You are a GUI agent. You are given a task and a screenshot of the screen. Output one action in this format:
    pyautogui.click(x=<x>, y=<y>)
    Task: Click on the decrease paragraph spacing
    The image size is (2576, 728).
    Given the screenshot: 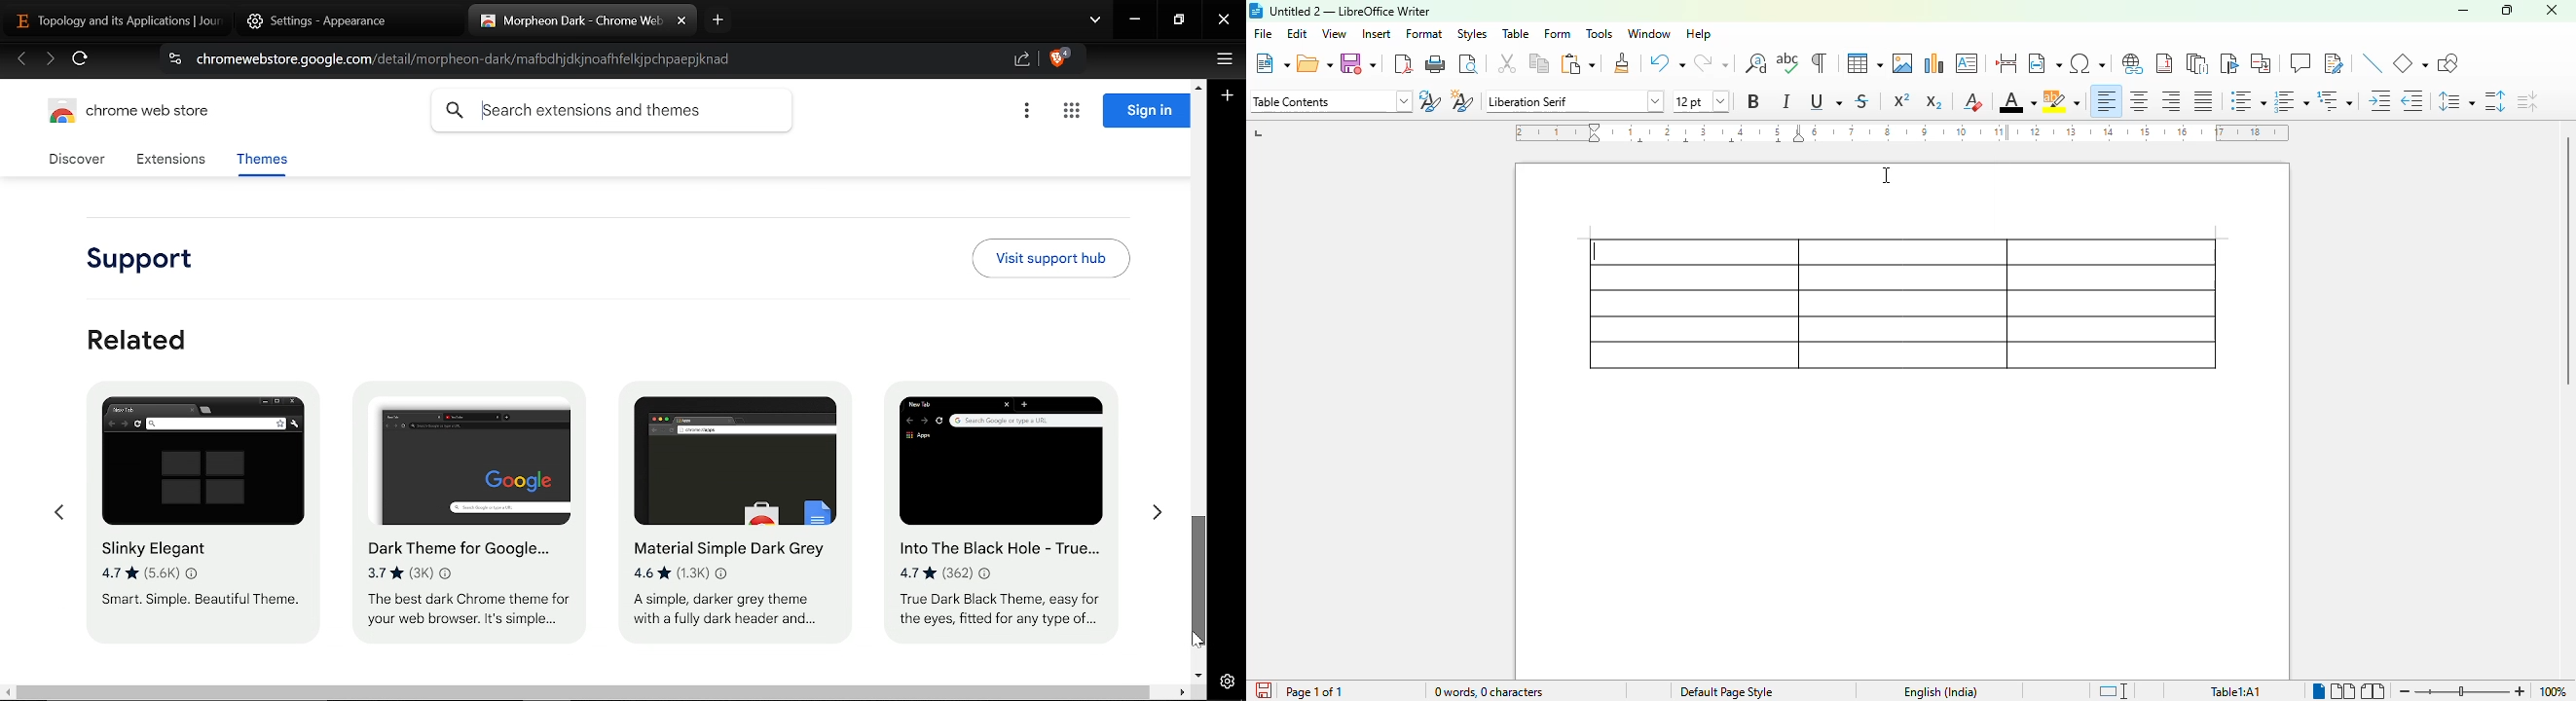 What is the action you would take?
    pyautogui.click(x=2527, y=101)
    